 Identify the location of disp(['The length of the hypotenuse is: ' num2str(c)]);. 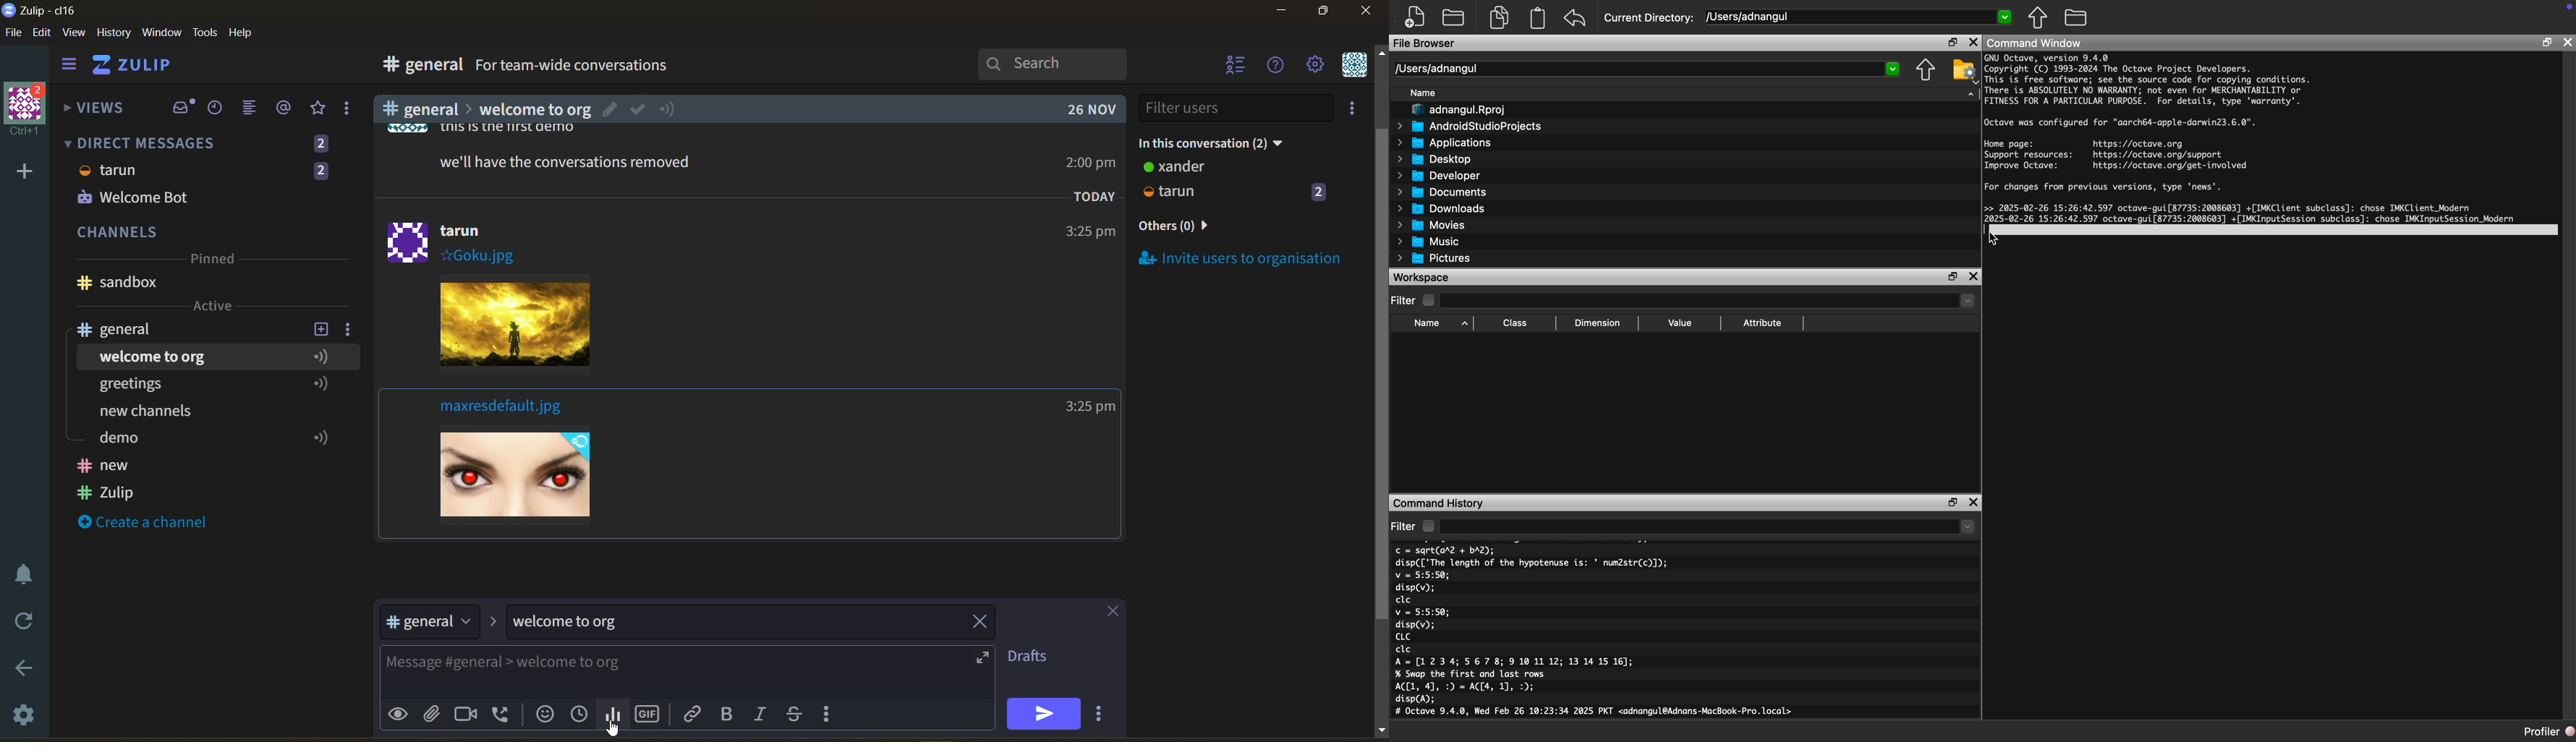
(1532, 562).